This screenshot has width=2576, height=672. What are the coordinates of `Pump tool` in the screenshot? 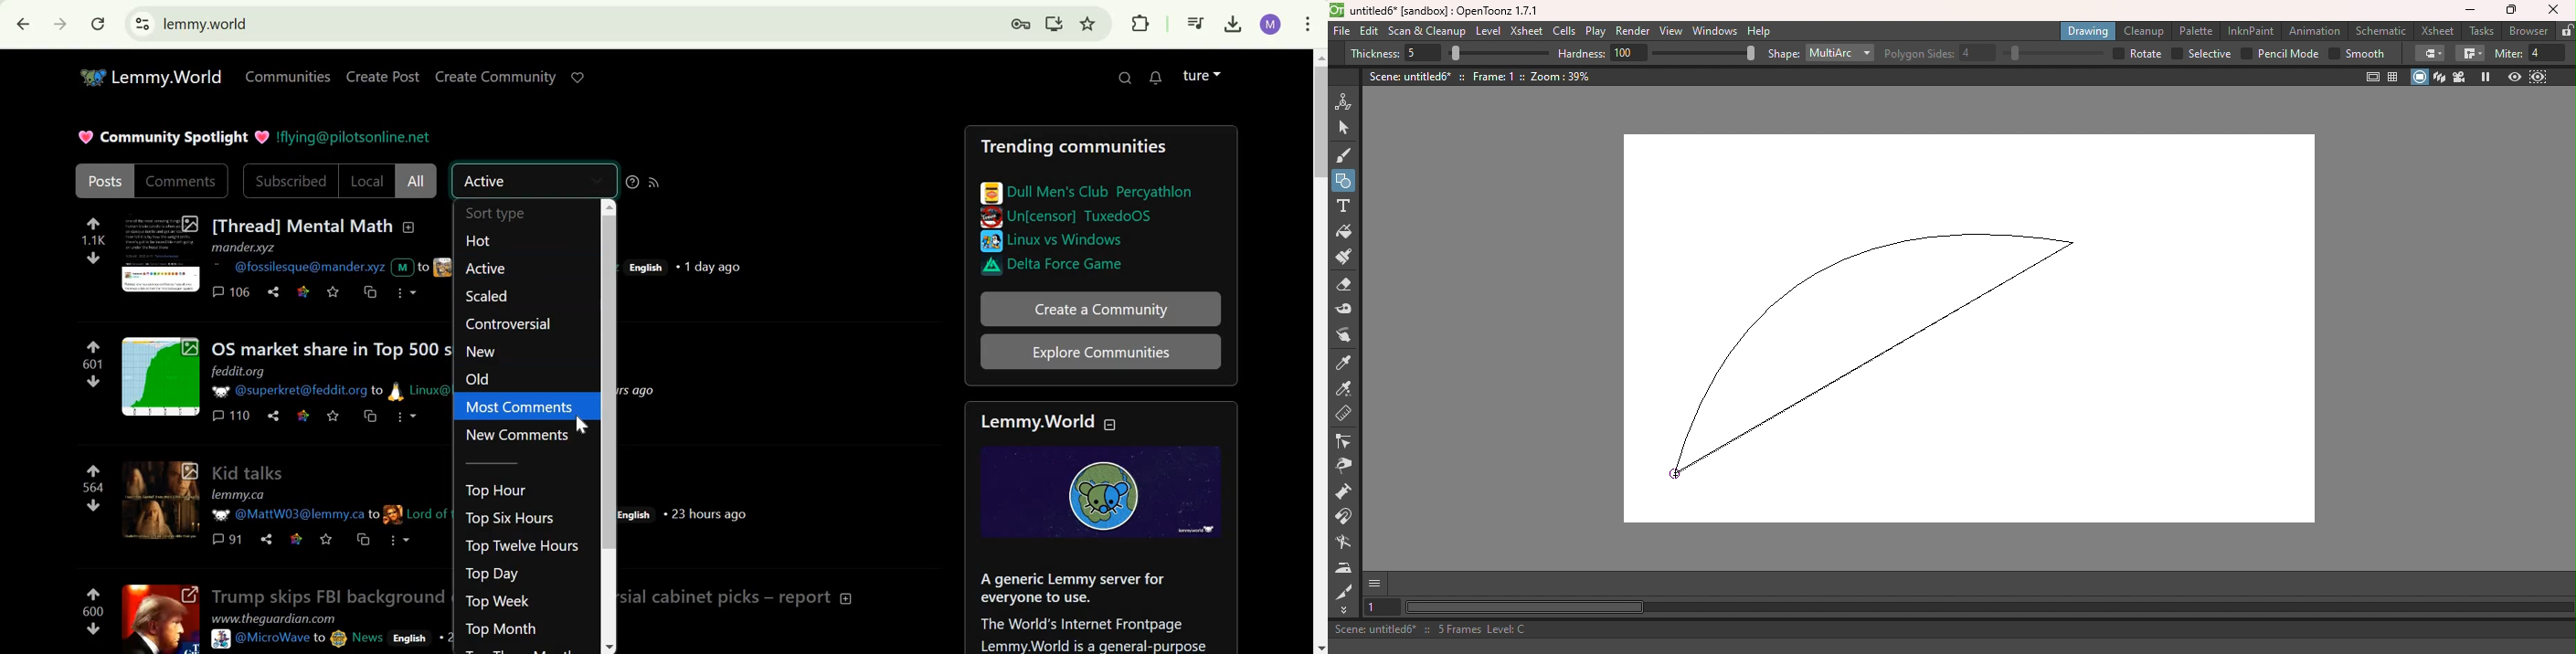 It's located at (1346, 492).